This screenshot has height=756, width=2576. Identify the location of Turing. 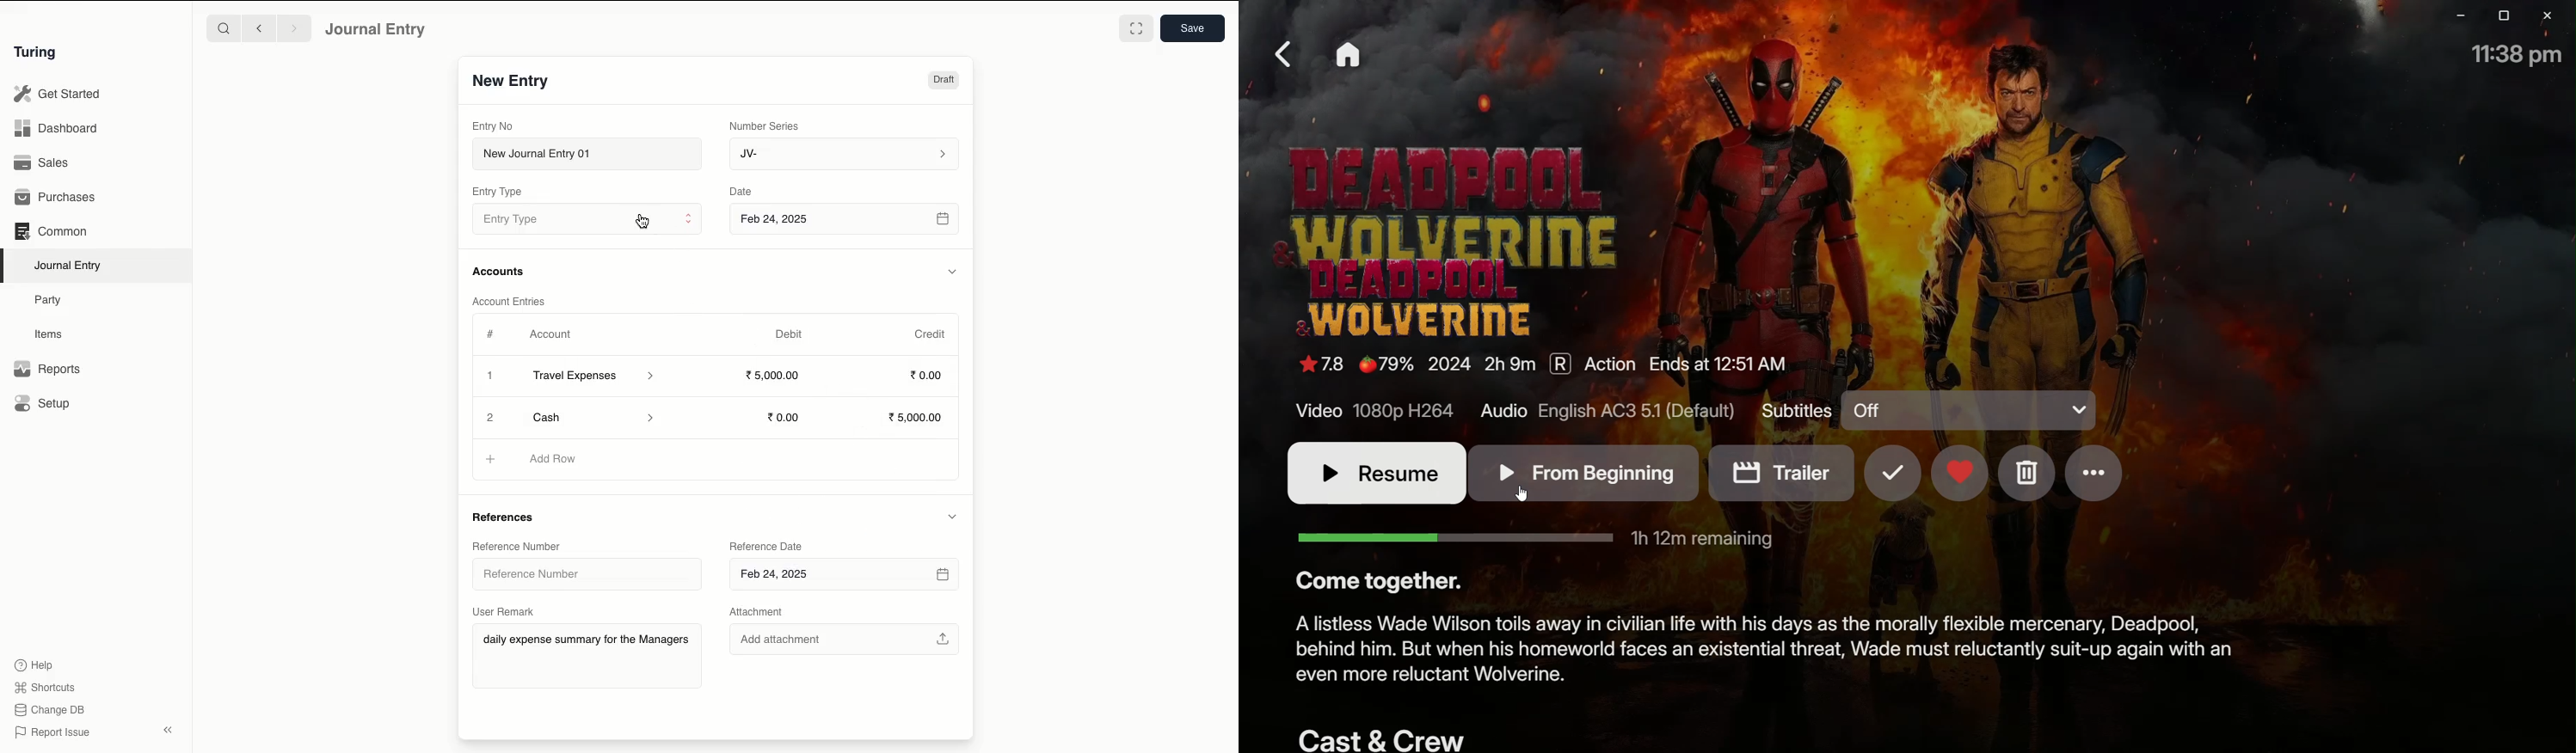
(39, 53).